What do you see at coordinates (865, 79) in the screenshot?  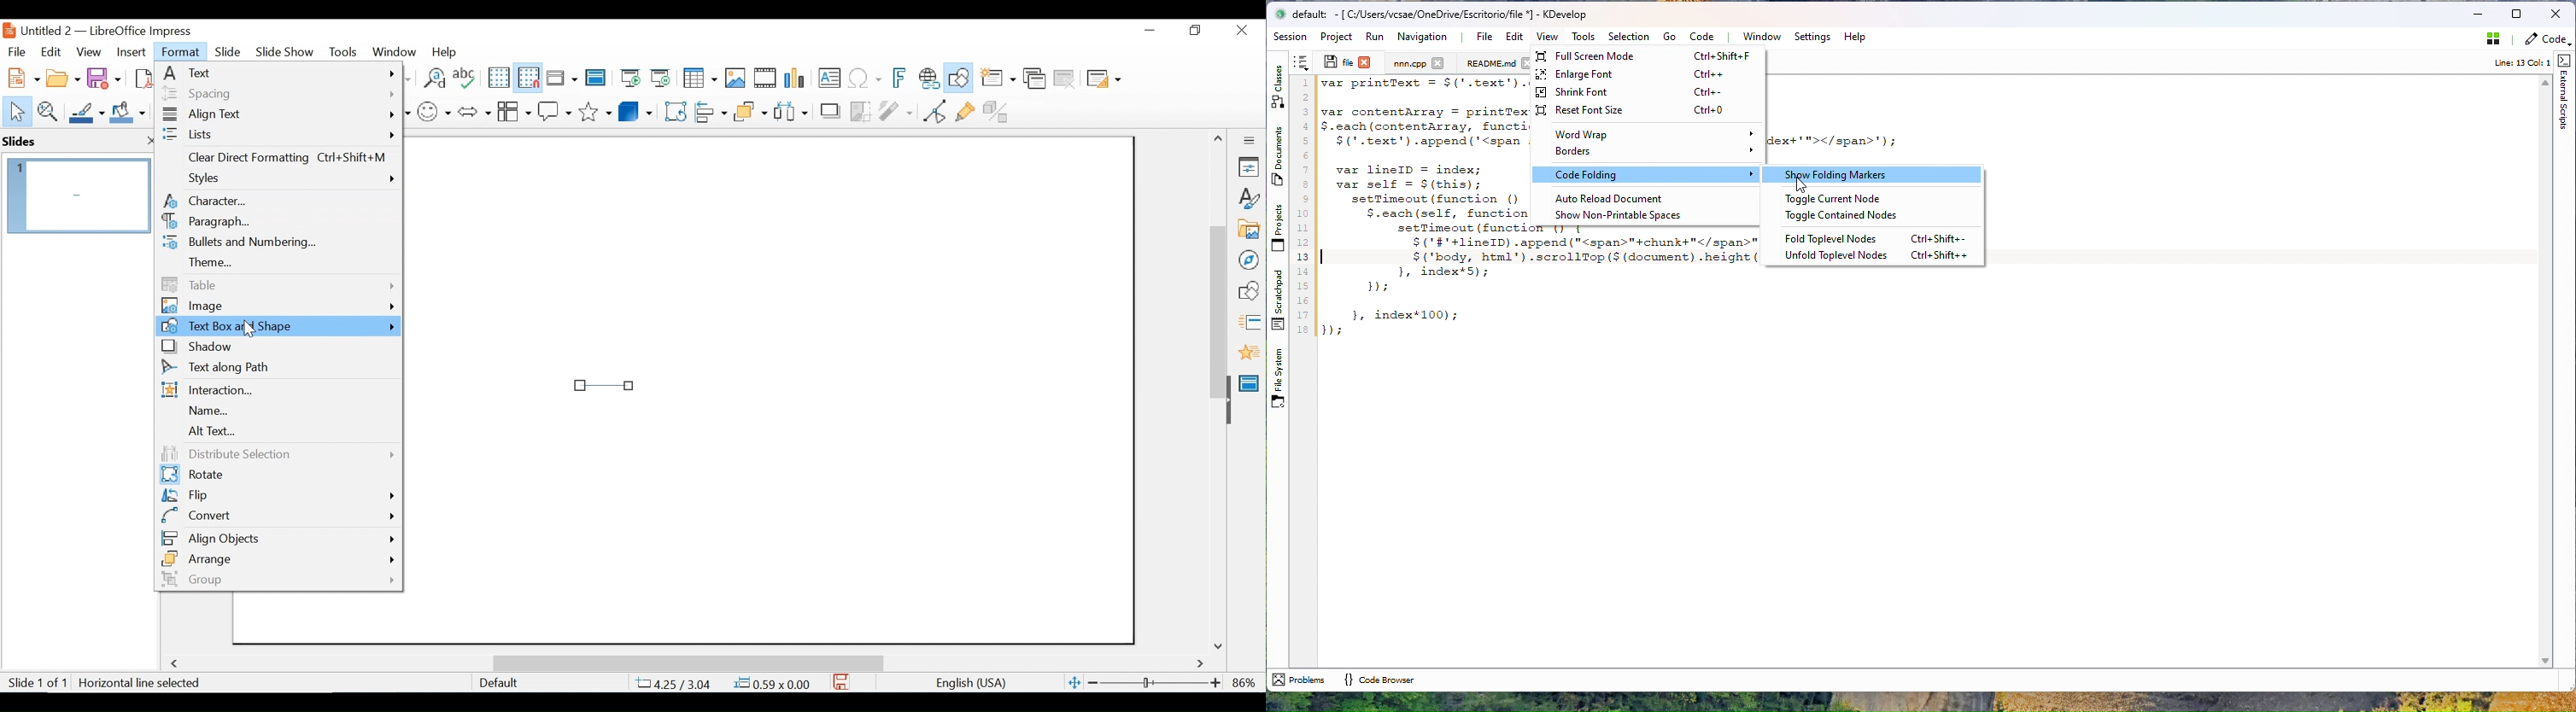 I see `Insert Special Characters` at bounding box center [865, 79].